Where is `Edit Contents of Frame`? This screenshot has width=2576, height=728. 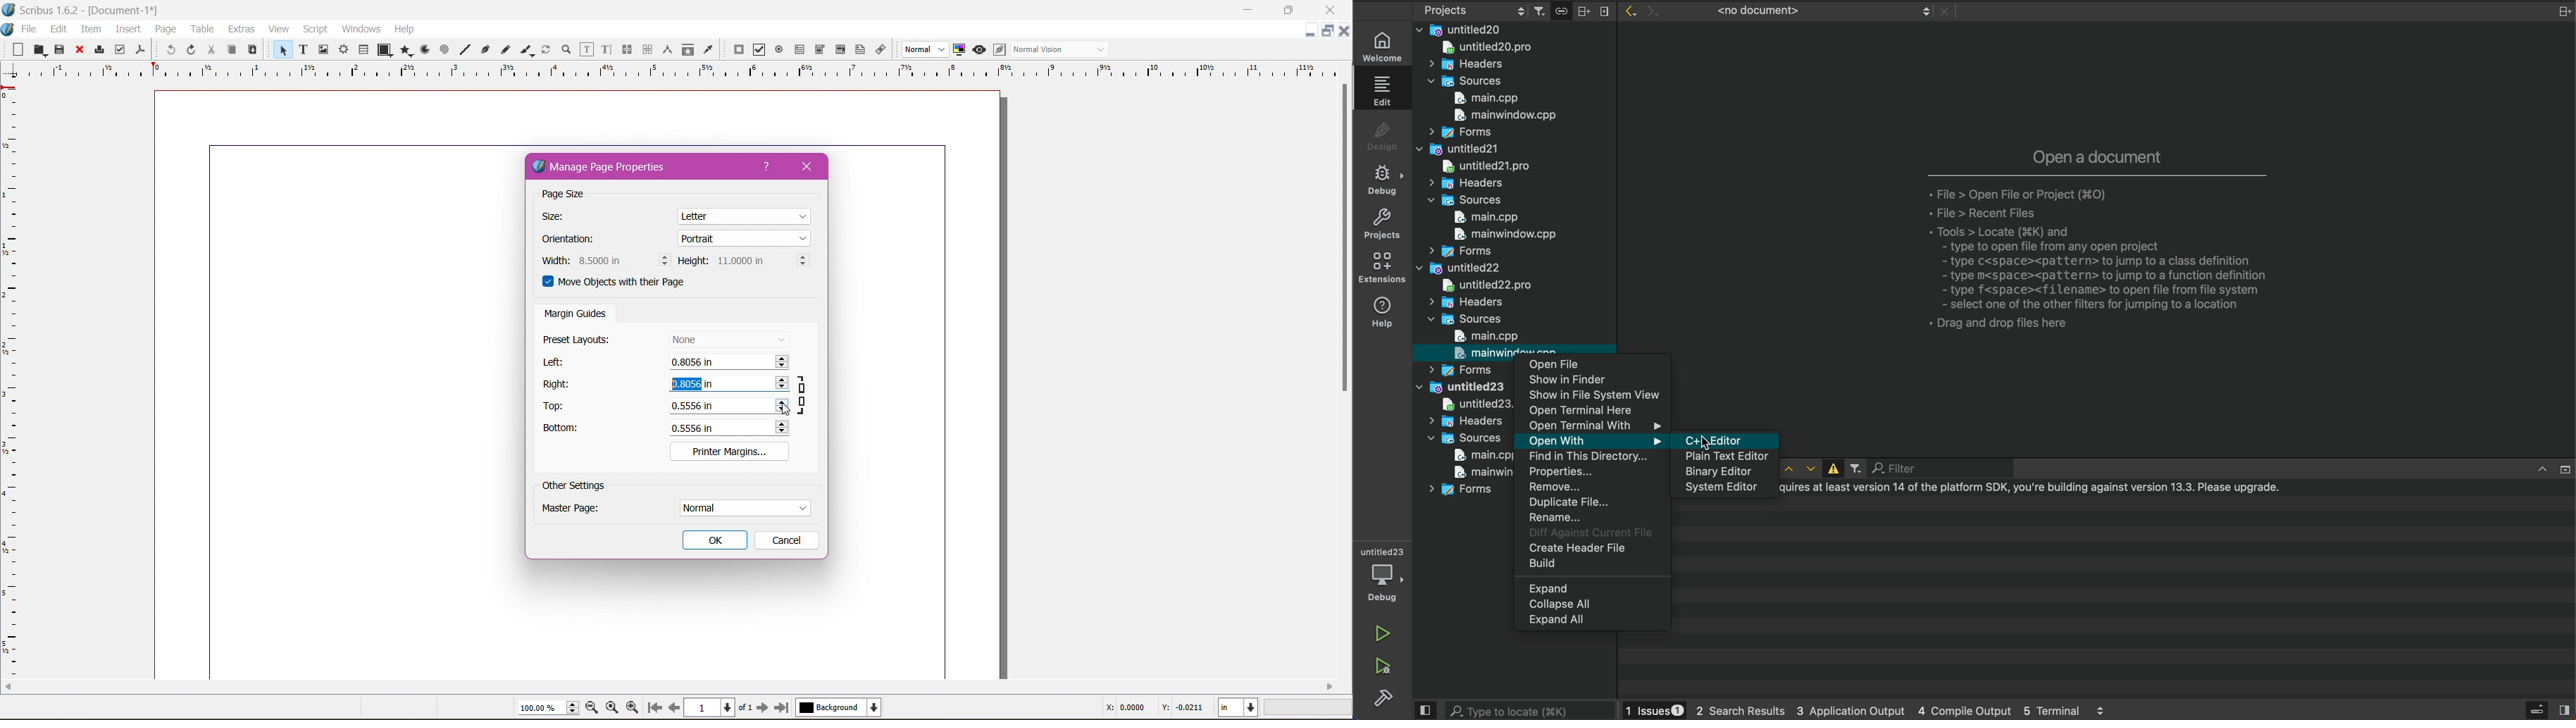 Edit Contents of Frame is located at coordinates (585, 50).